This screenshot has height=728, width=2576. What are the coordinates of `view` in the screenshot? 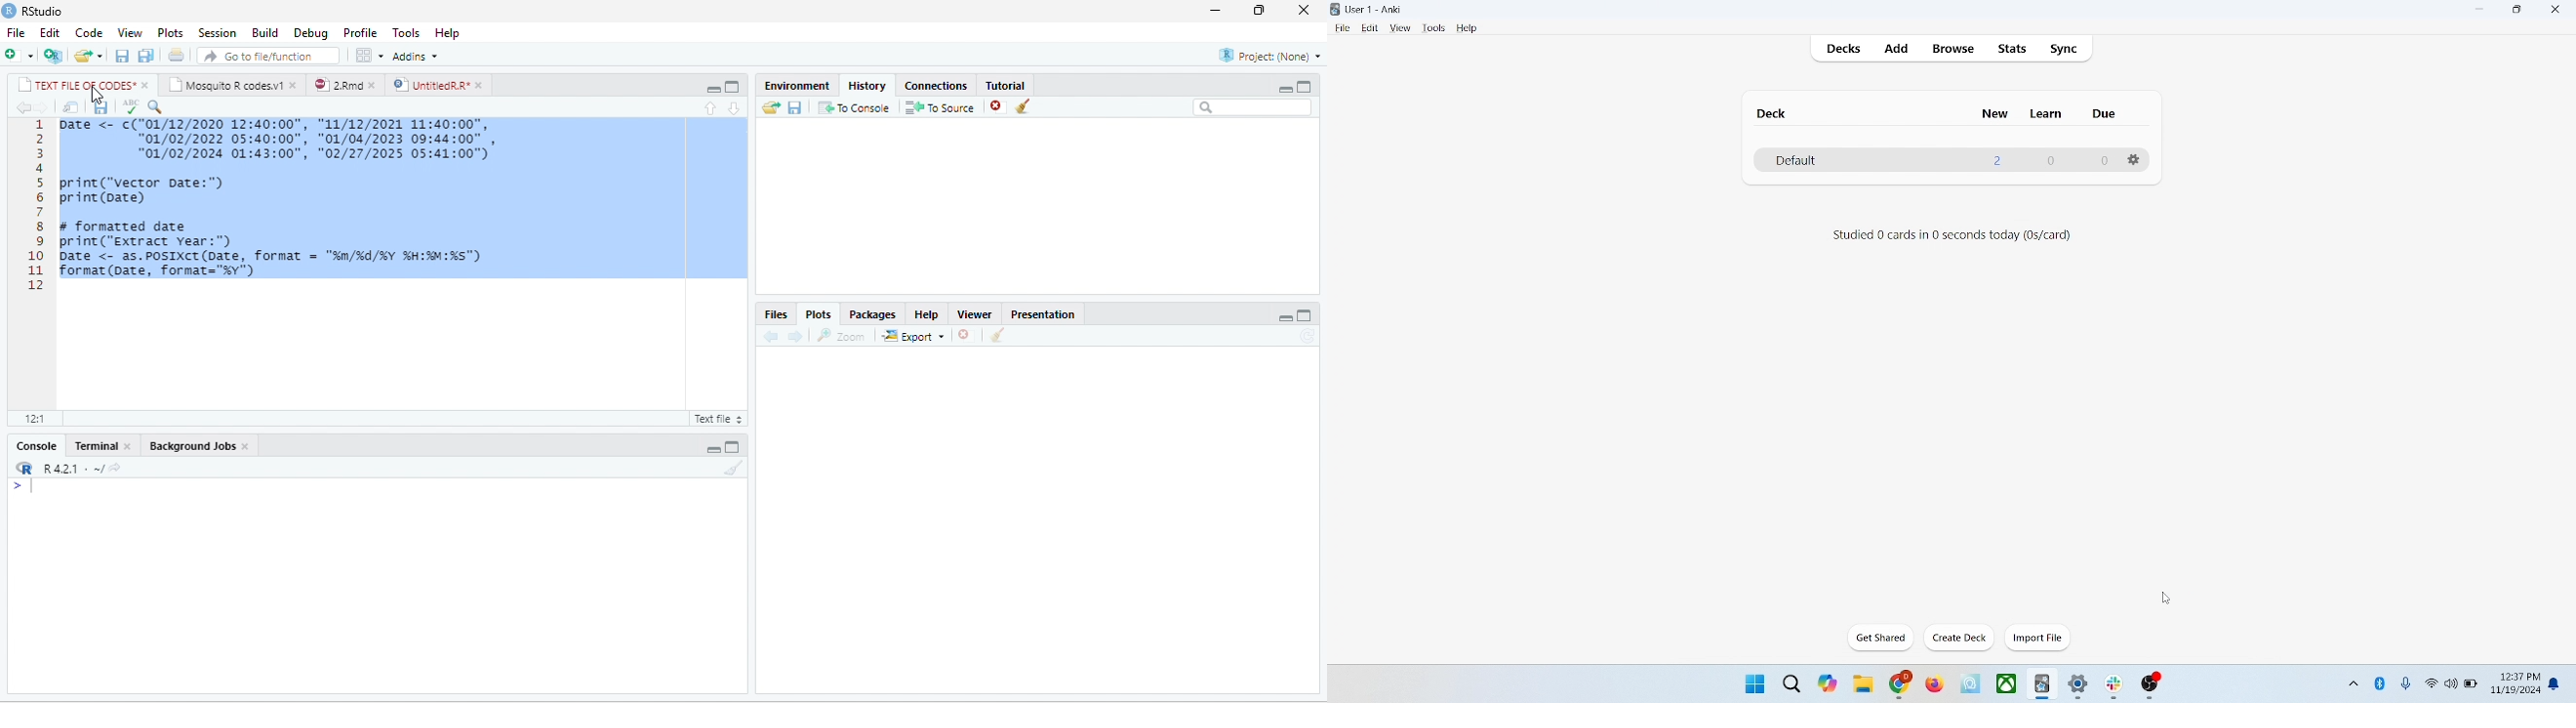 It's located at (1401, 28).